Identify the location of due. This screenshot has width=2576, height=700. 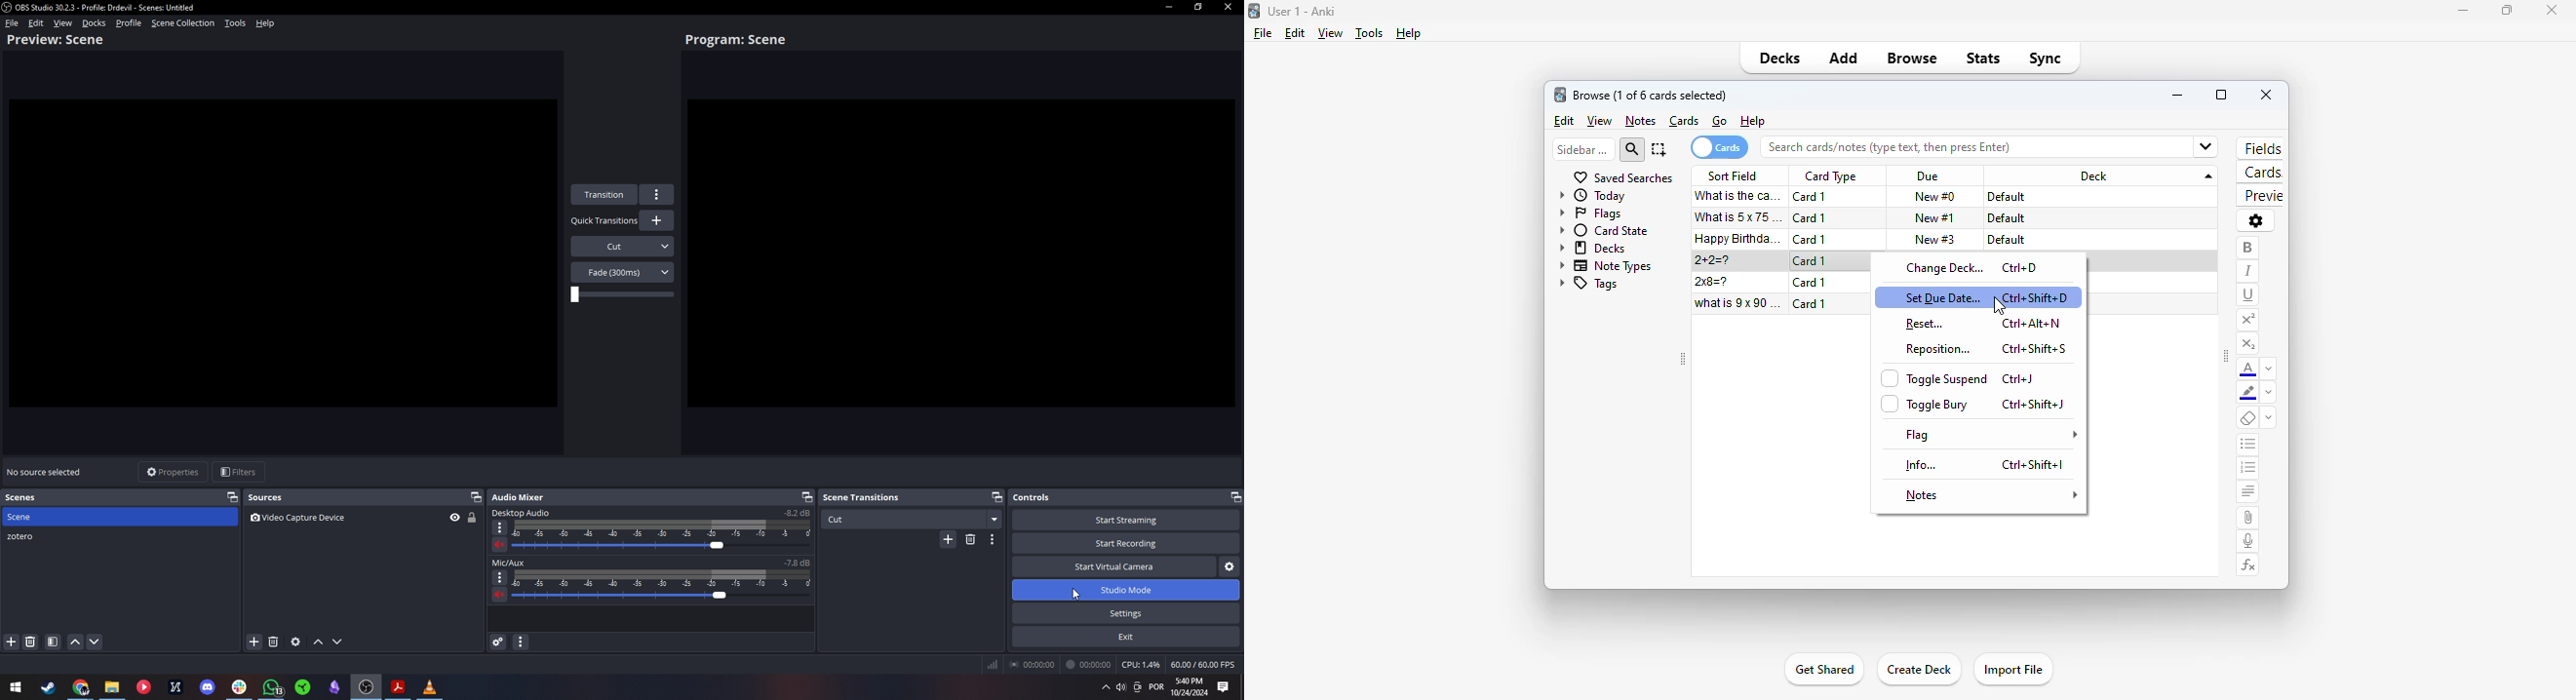
(1928, 177).